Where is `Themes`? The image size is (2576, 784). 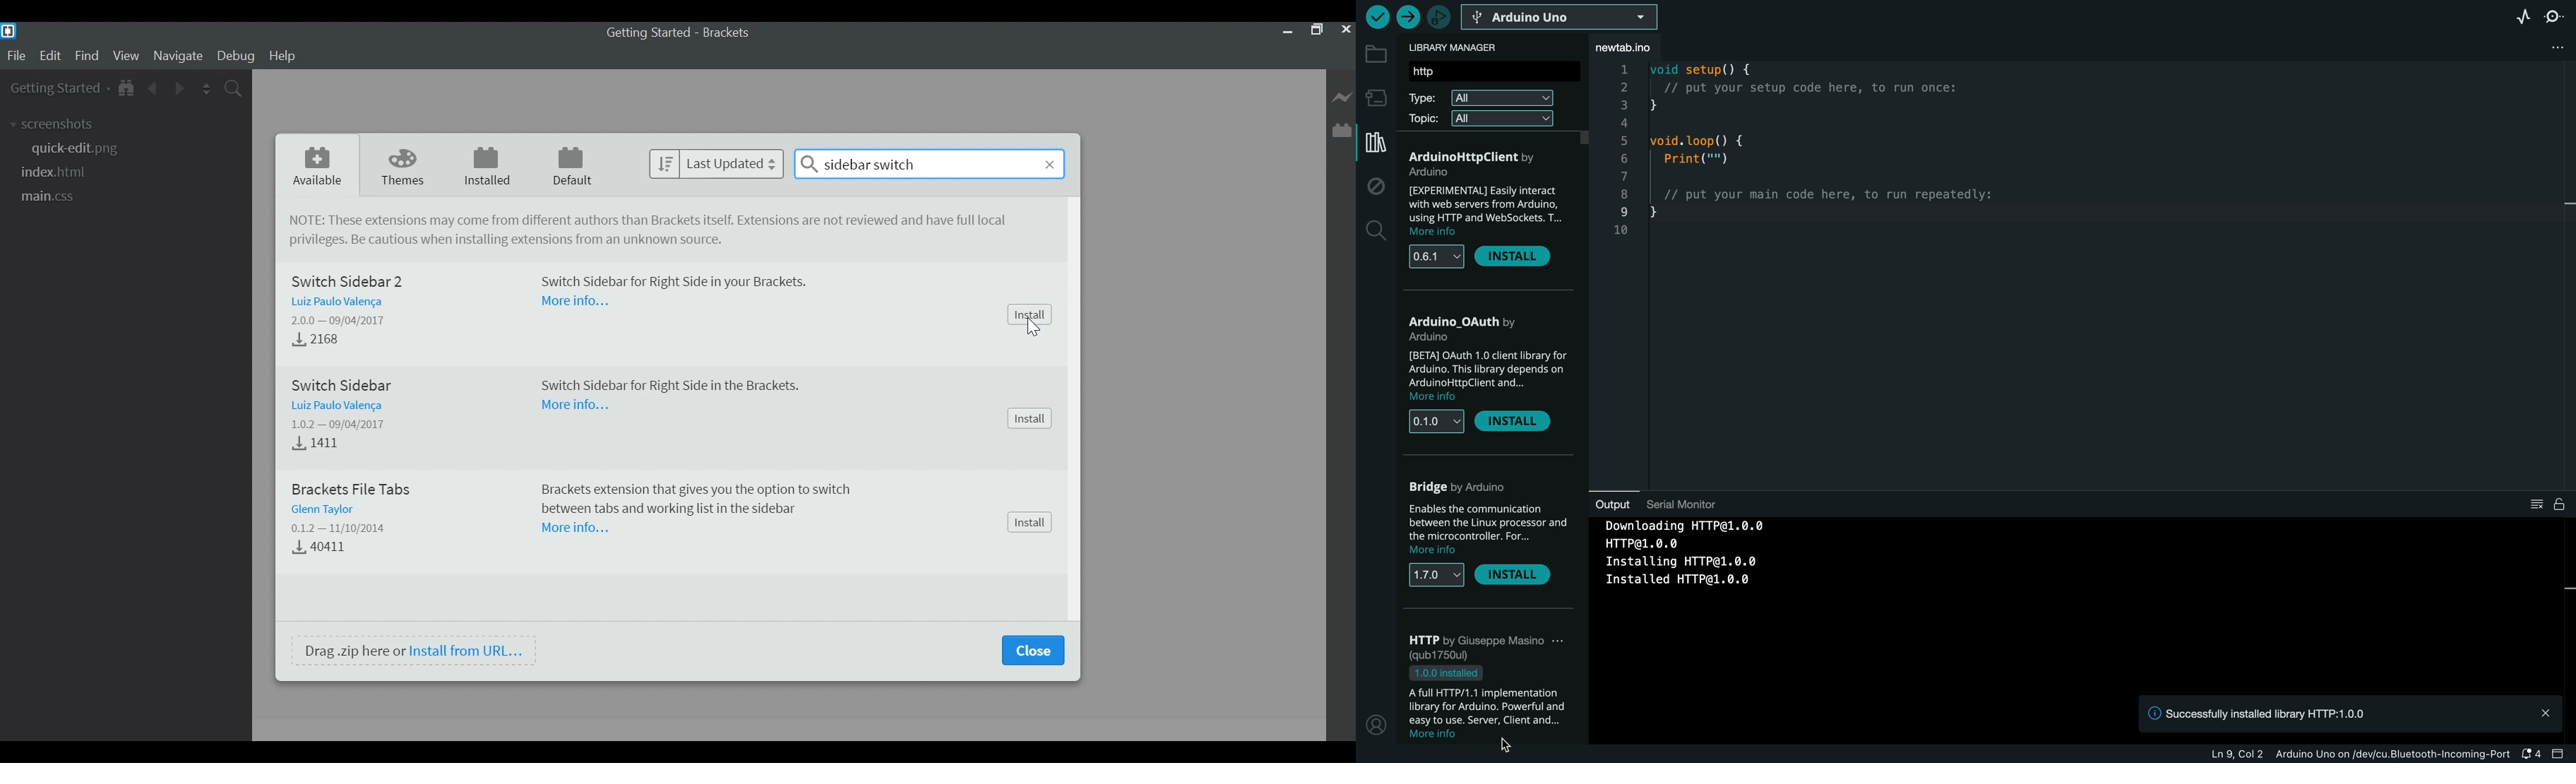 Themes is located at coordinates (399, 165).